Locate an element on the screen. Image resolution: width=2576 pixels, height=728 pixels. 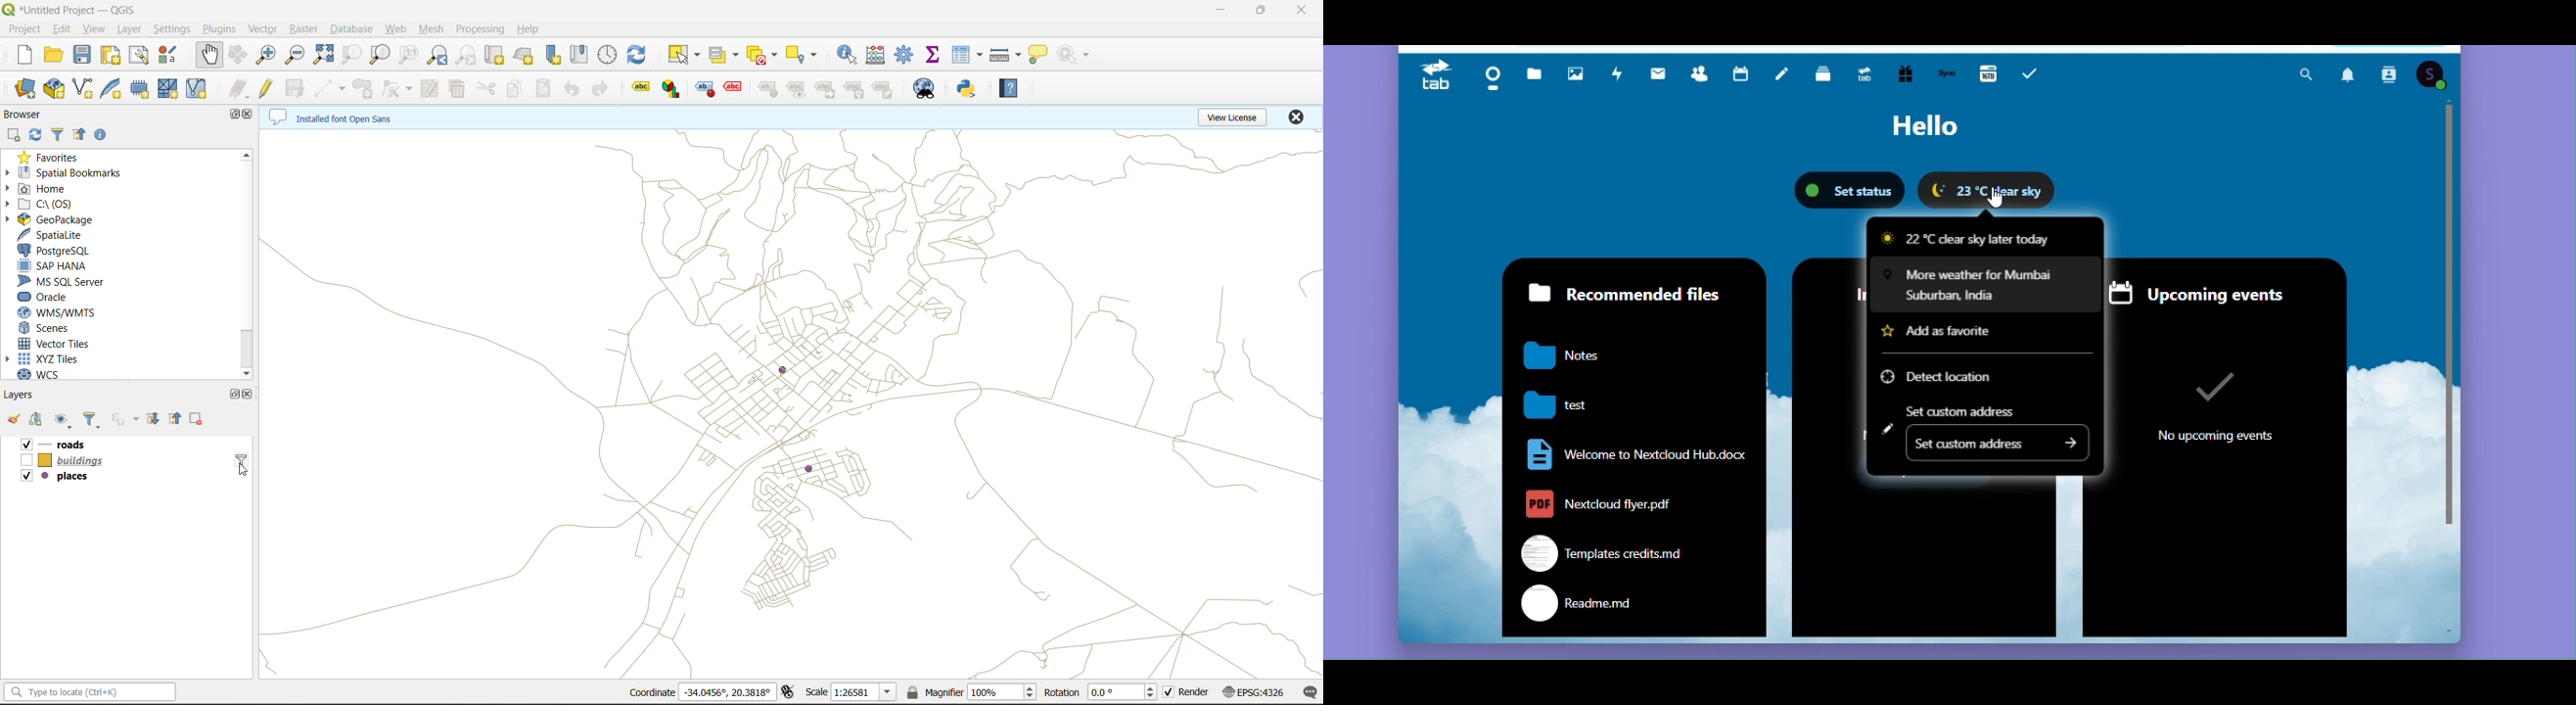
Calendar is located at coordinates (1746, 75).